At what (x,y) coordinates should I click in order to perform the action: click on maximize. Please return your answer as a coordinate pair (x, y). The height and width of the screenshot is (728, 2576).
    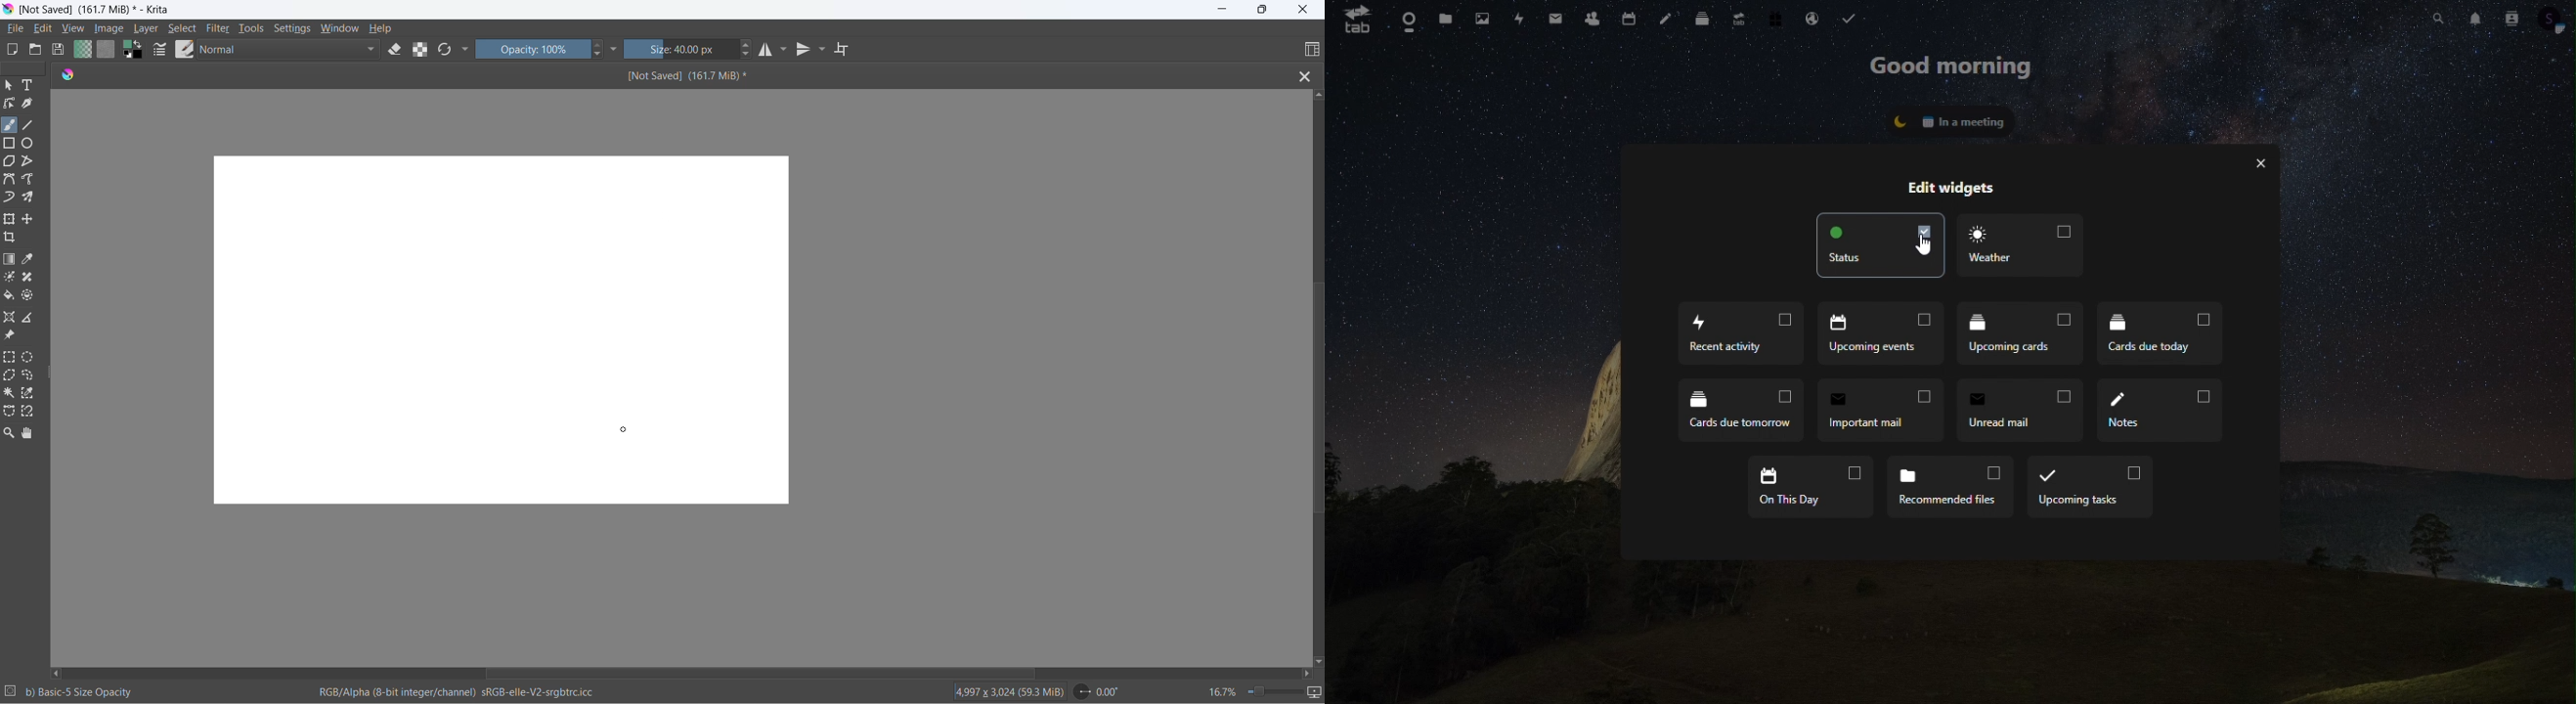
    Looking at the image, I should click on (1261, 10).